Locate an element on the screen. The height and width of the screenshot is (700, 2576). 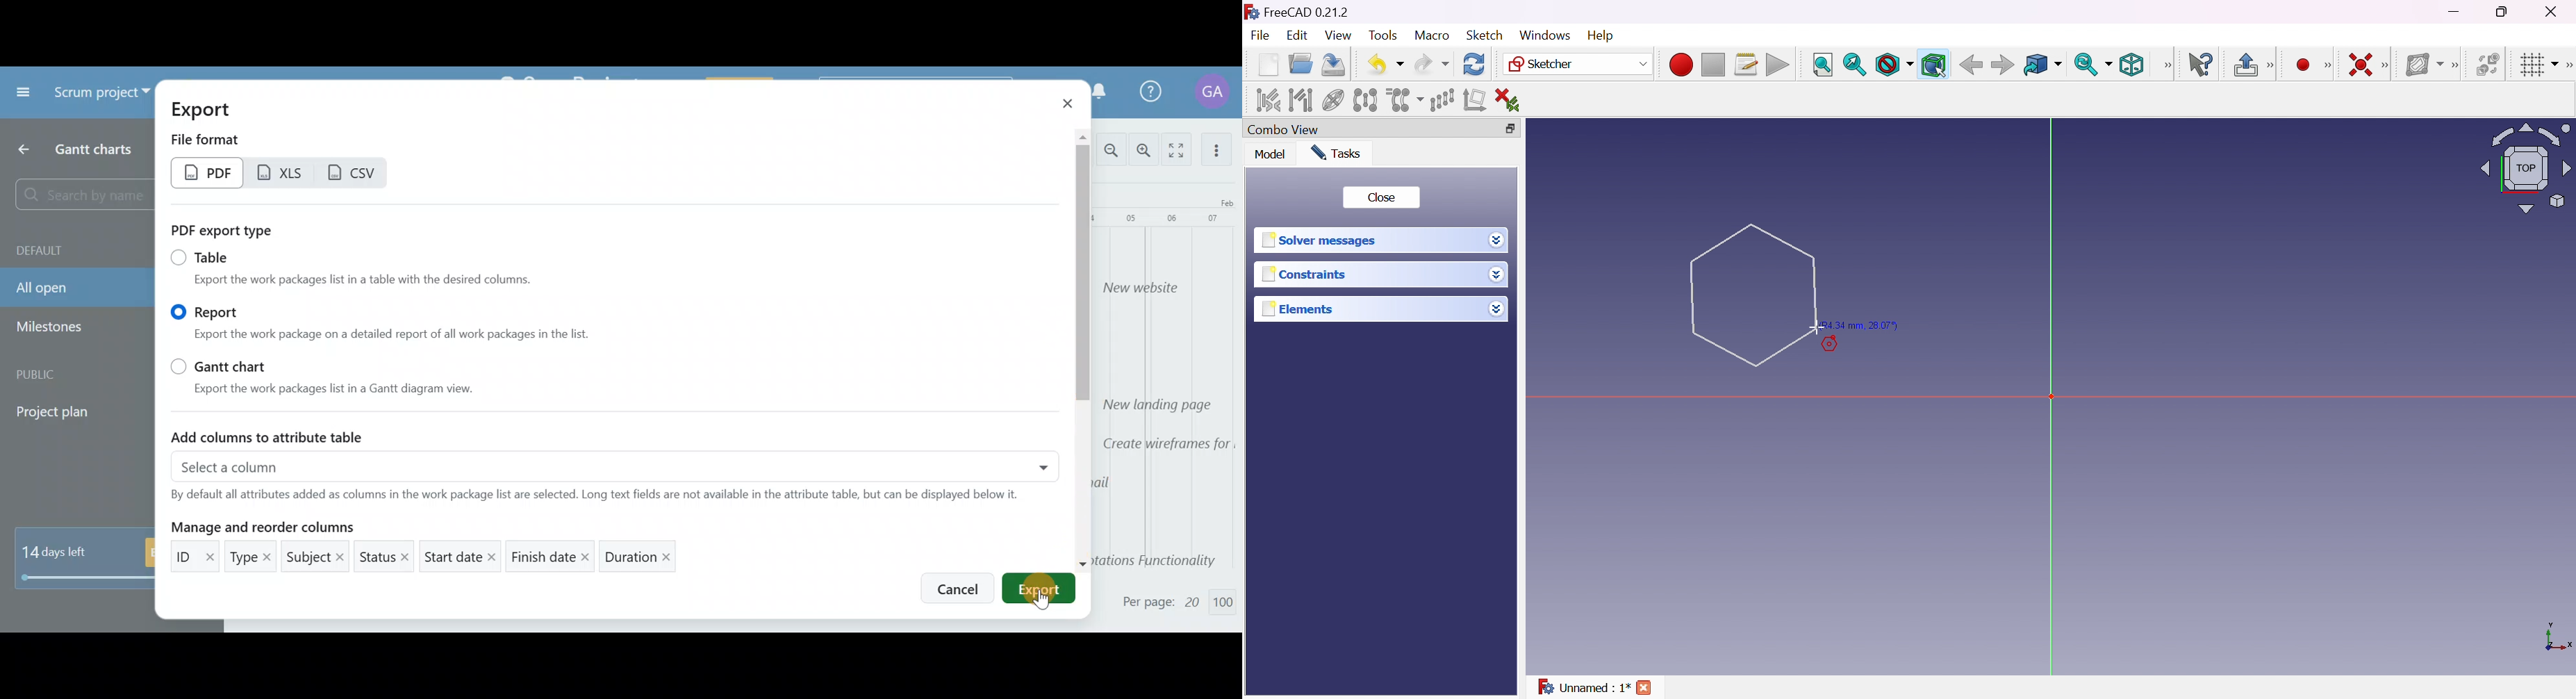
Fit all is located at coordinates (1824, 65).